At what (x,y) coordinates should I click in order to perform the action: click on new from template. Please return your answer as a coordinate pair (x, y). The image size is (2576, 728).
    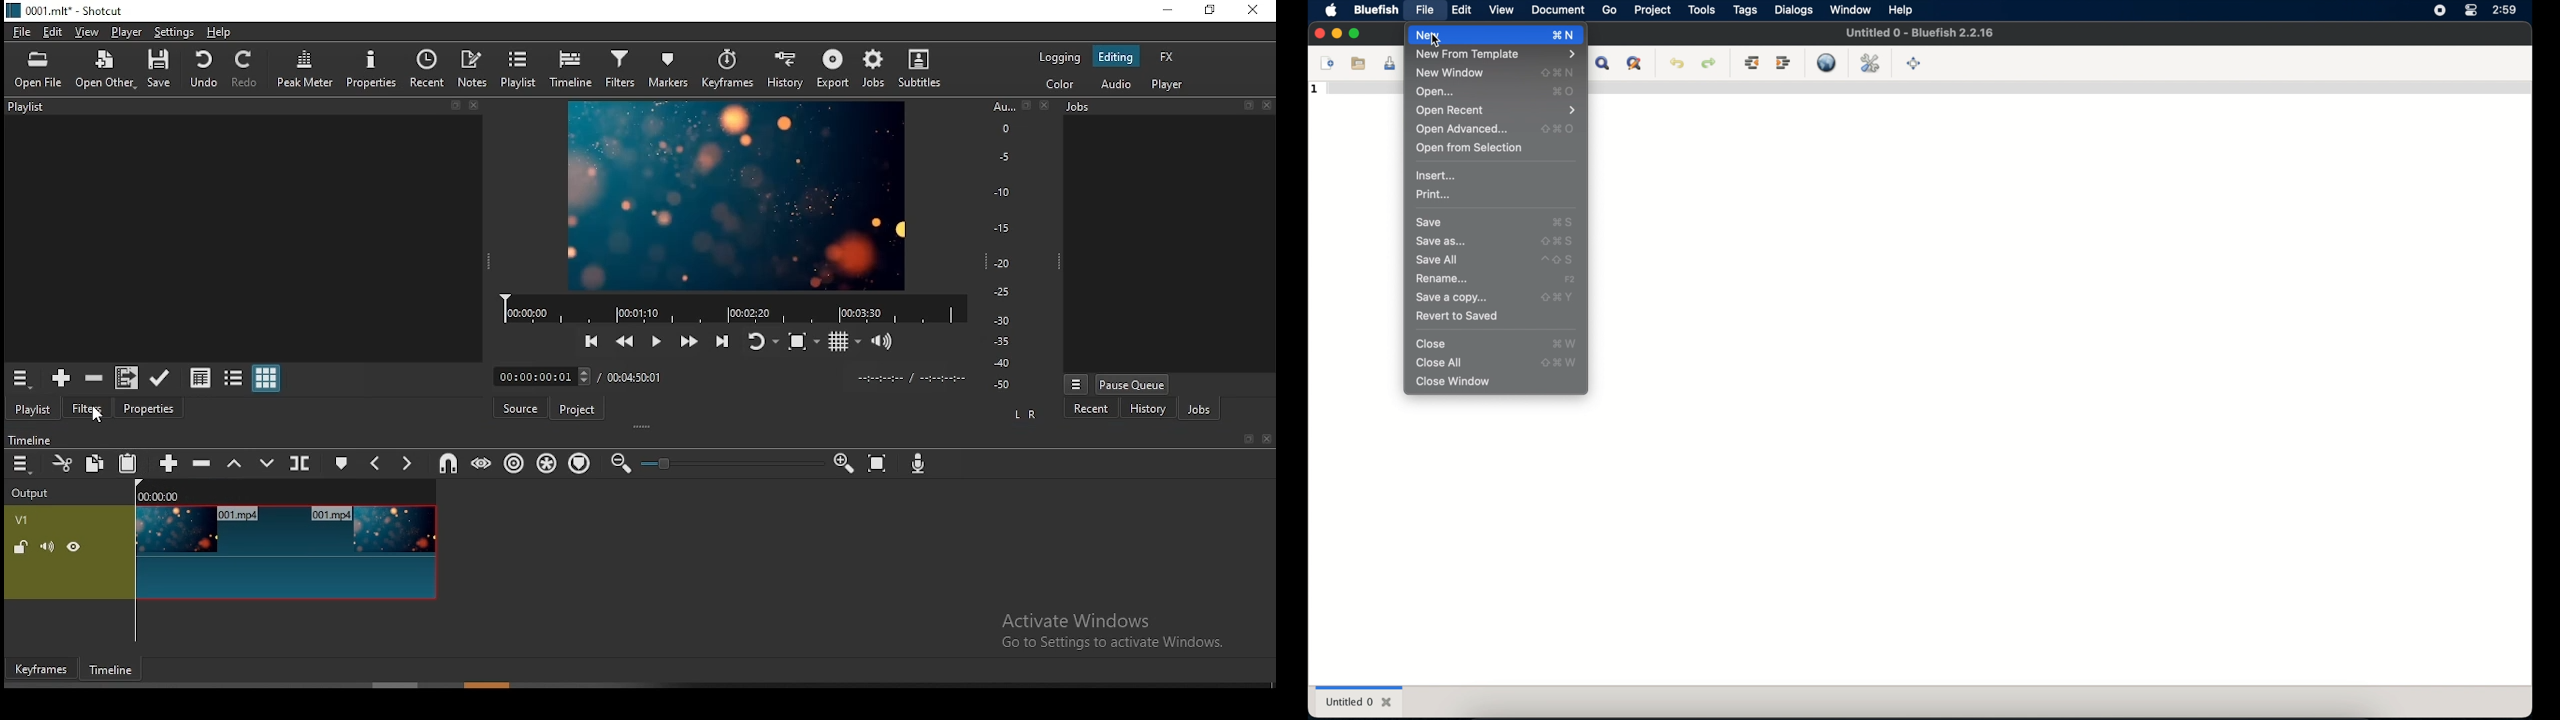
    Looking at the image, I should click on (1495, 55).